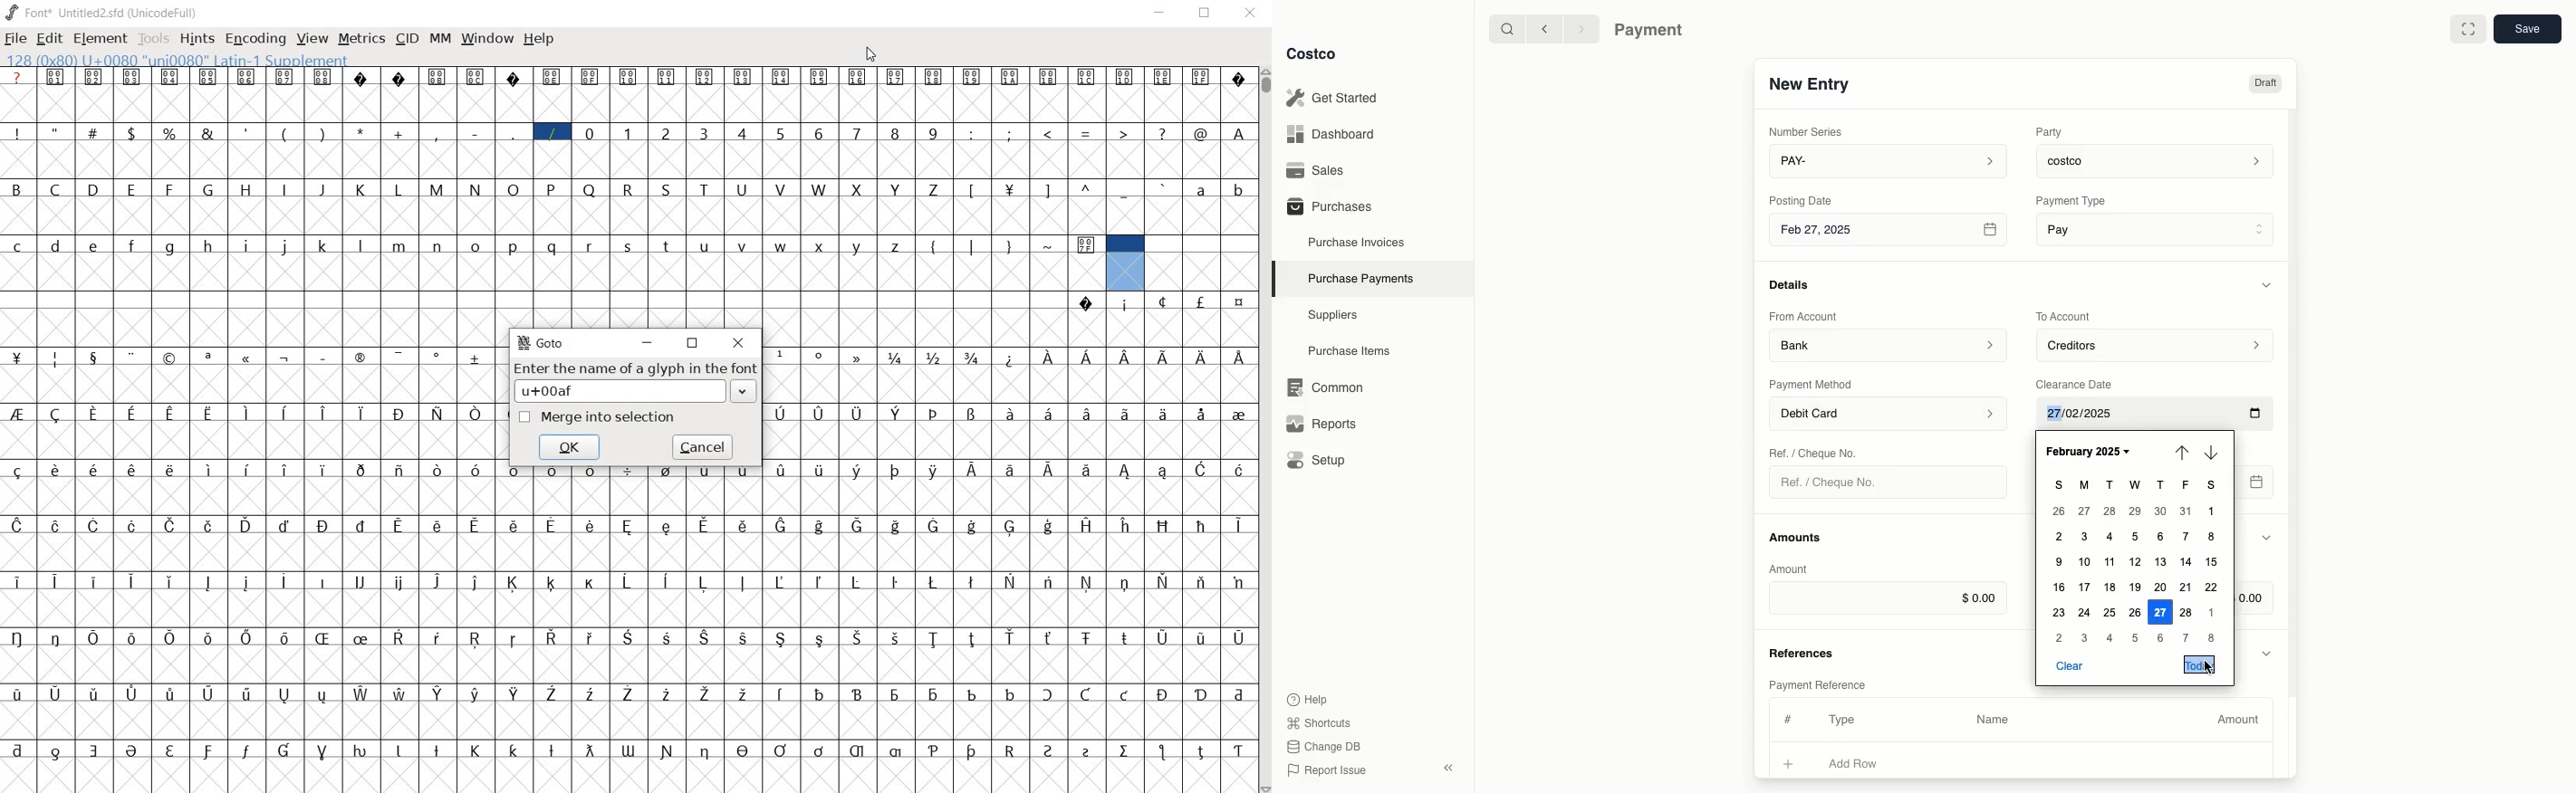 Image resolution: width=2576 pixels, height=812 pixels. Describe the element at coordinates (1329, 385) in the screenshot. I see `‘Common` at that location.